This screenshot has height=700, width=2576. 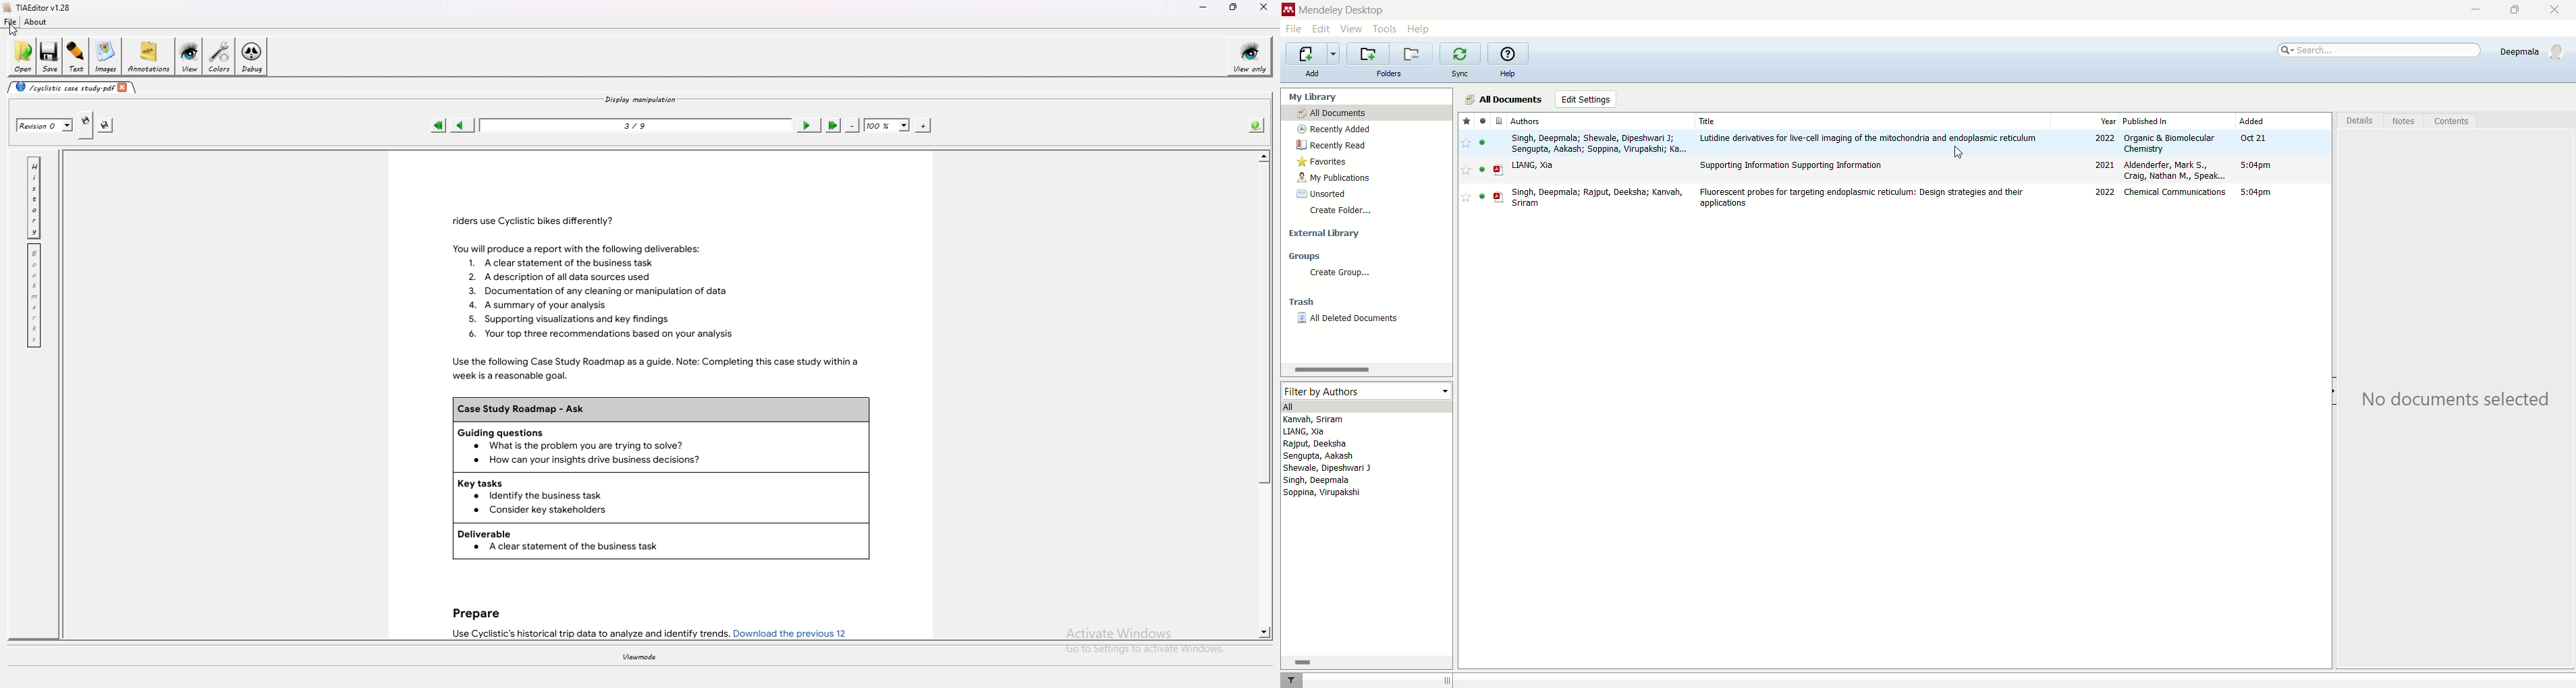 I want to click on create a new folder, so click(x=1367, y=53).